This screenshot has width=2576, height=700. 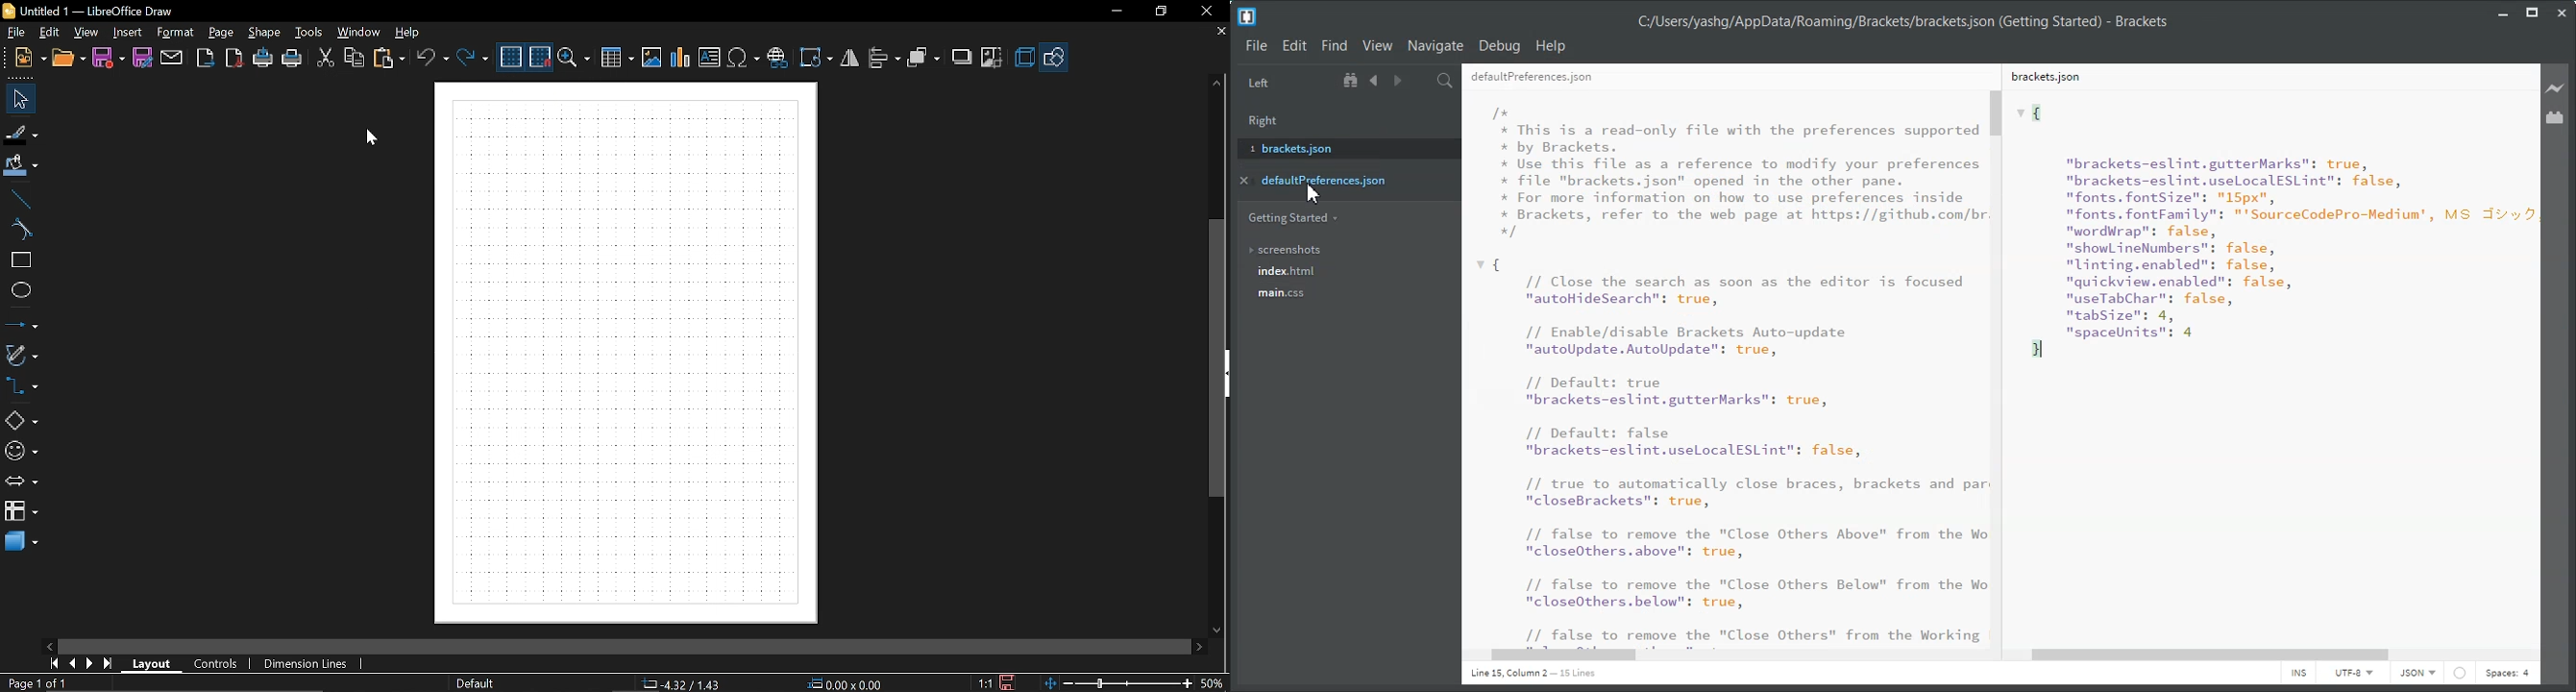 What do you see at coordinates (53, 663) in the screenshot?
I see `go to first page` at bounding box center [53, 663].